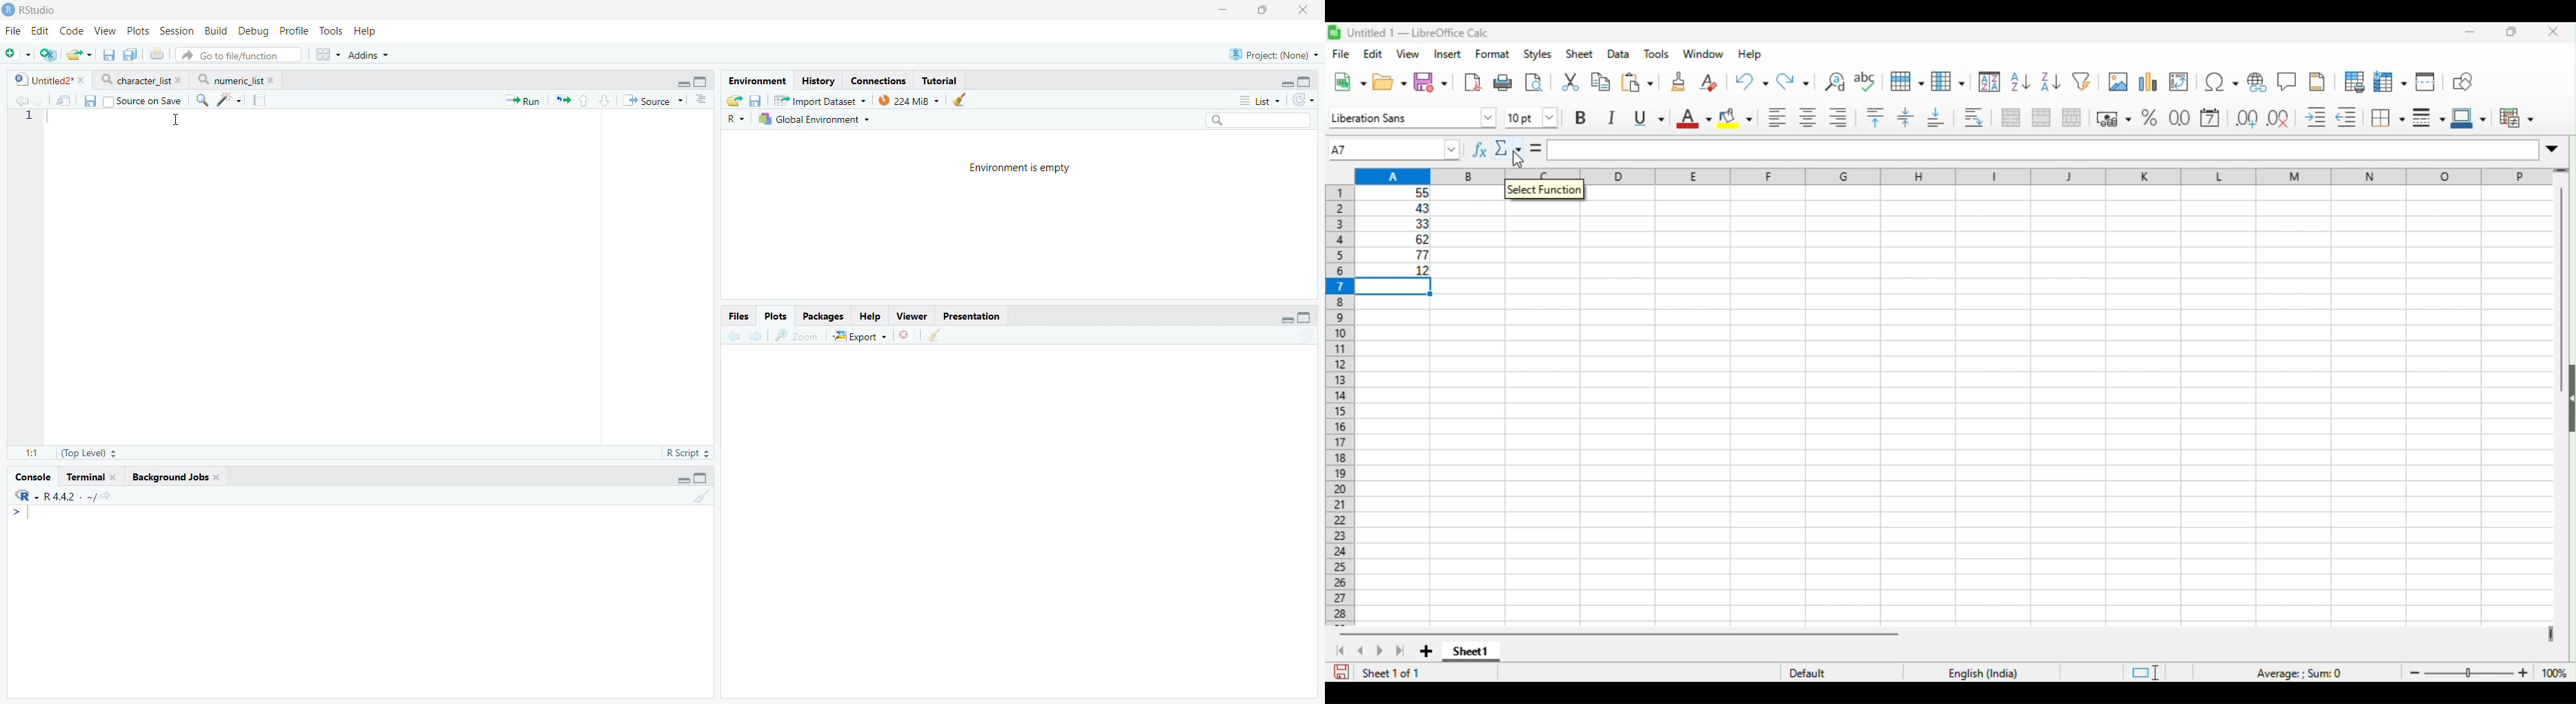  What do you see at coordinates (19, 100) in the screenshot?
I see `Go to previous source location` at bounding box center [19, 100].